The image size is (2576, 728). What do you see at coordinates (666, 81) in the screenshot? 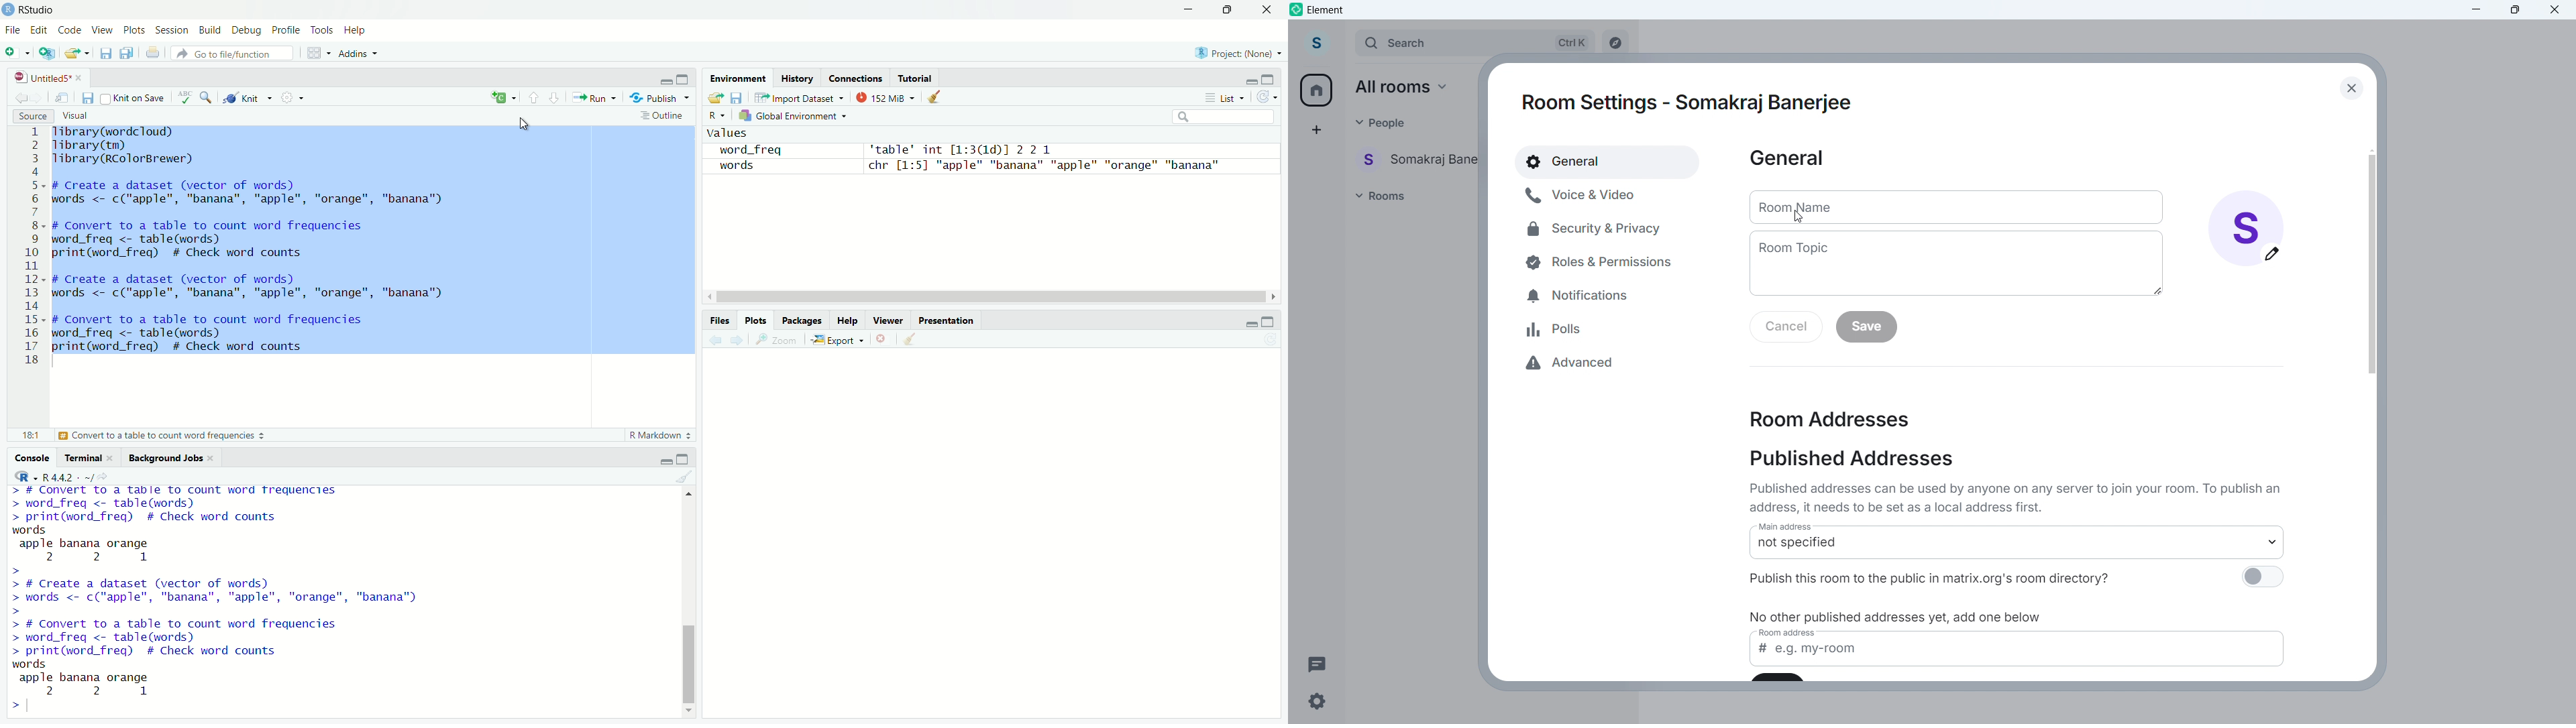
I see `minimize` at bounding box center [666, 81].